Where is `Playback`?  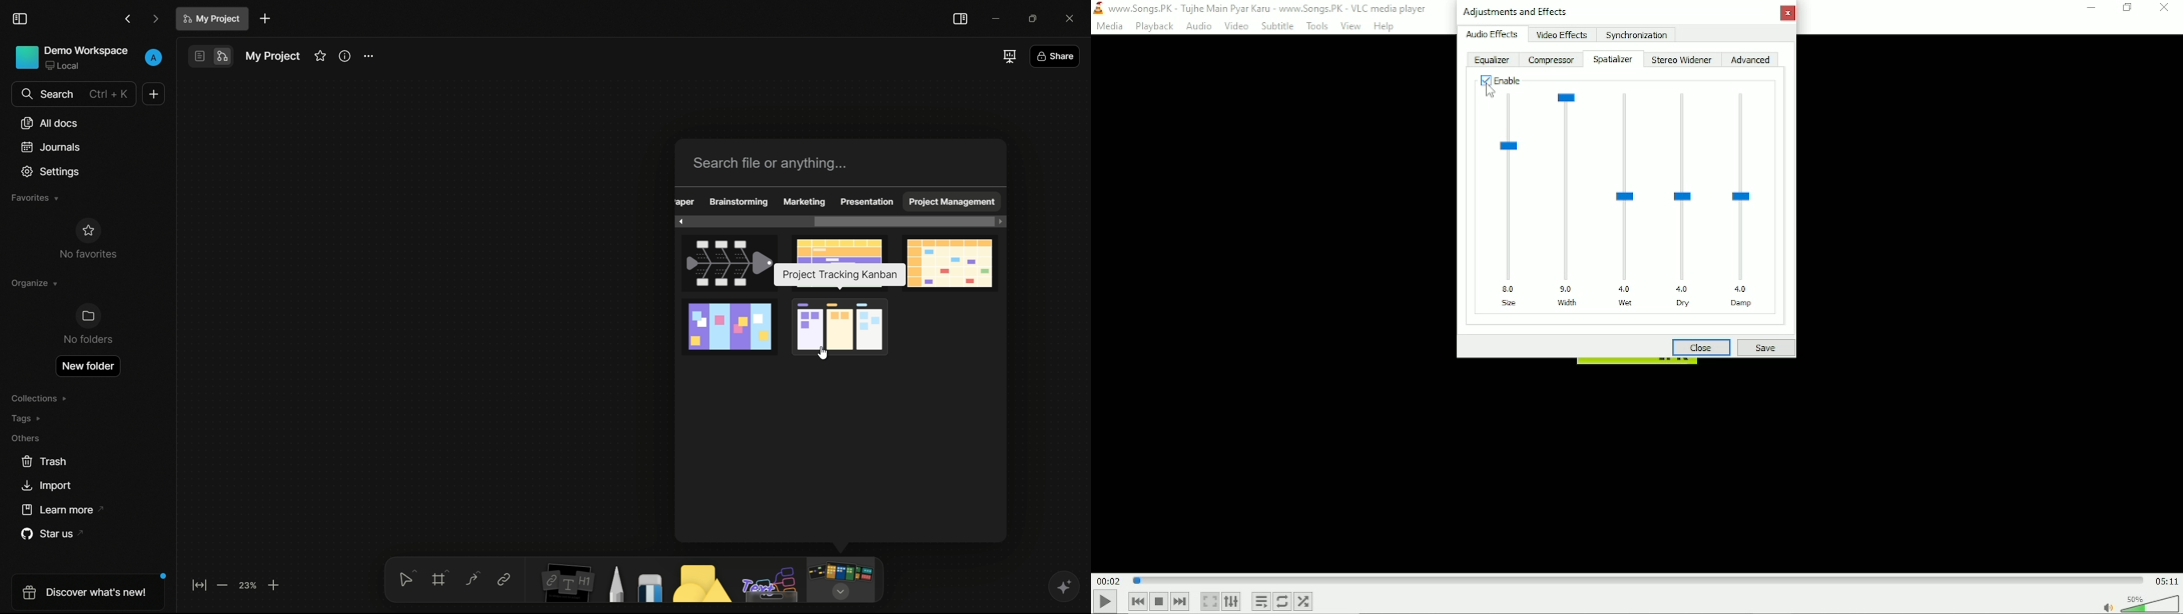 Playback is located at coordinates (1154, 26).